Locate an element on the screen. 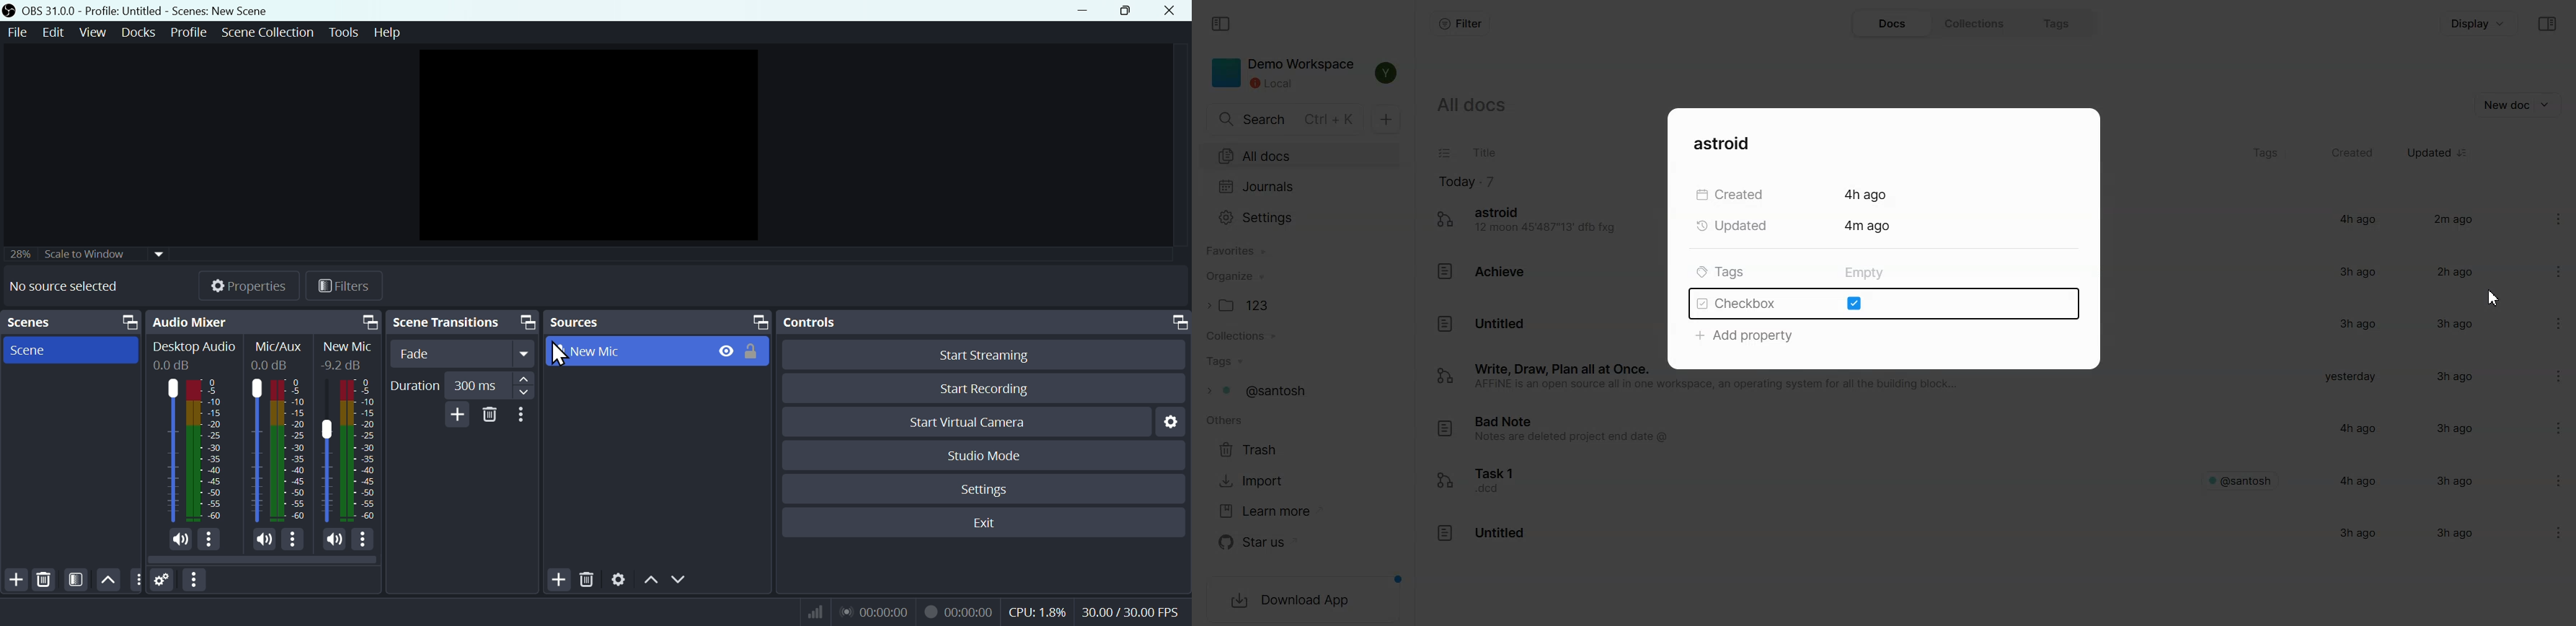 The image size is (2576, 644). 3hago is located at coordinates (2450, 324).